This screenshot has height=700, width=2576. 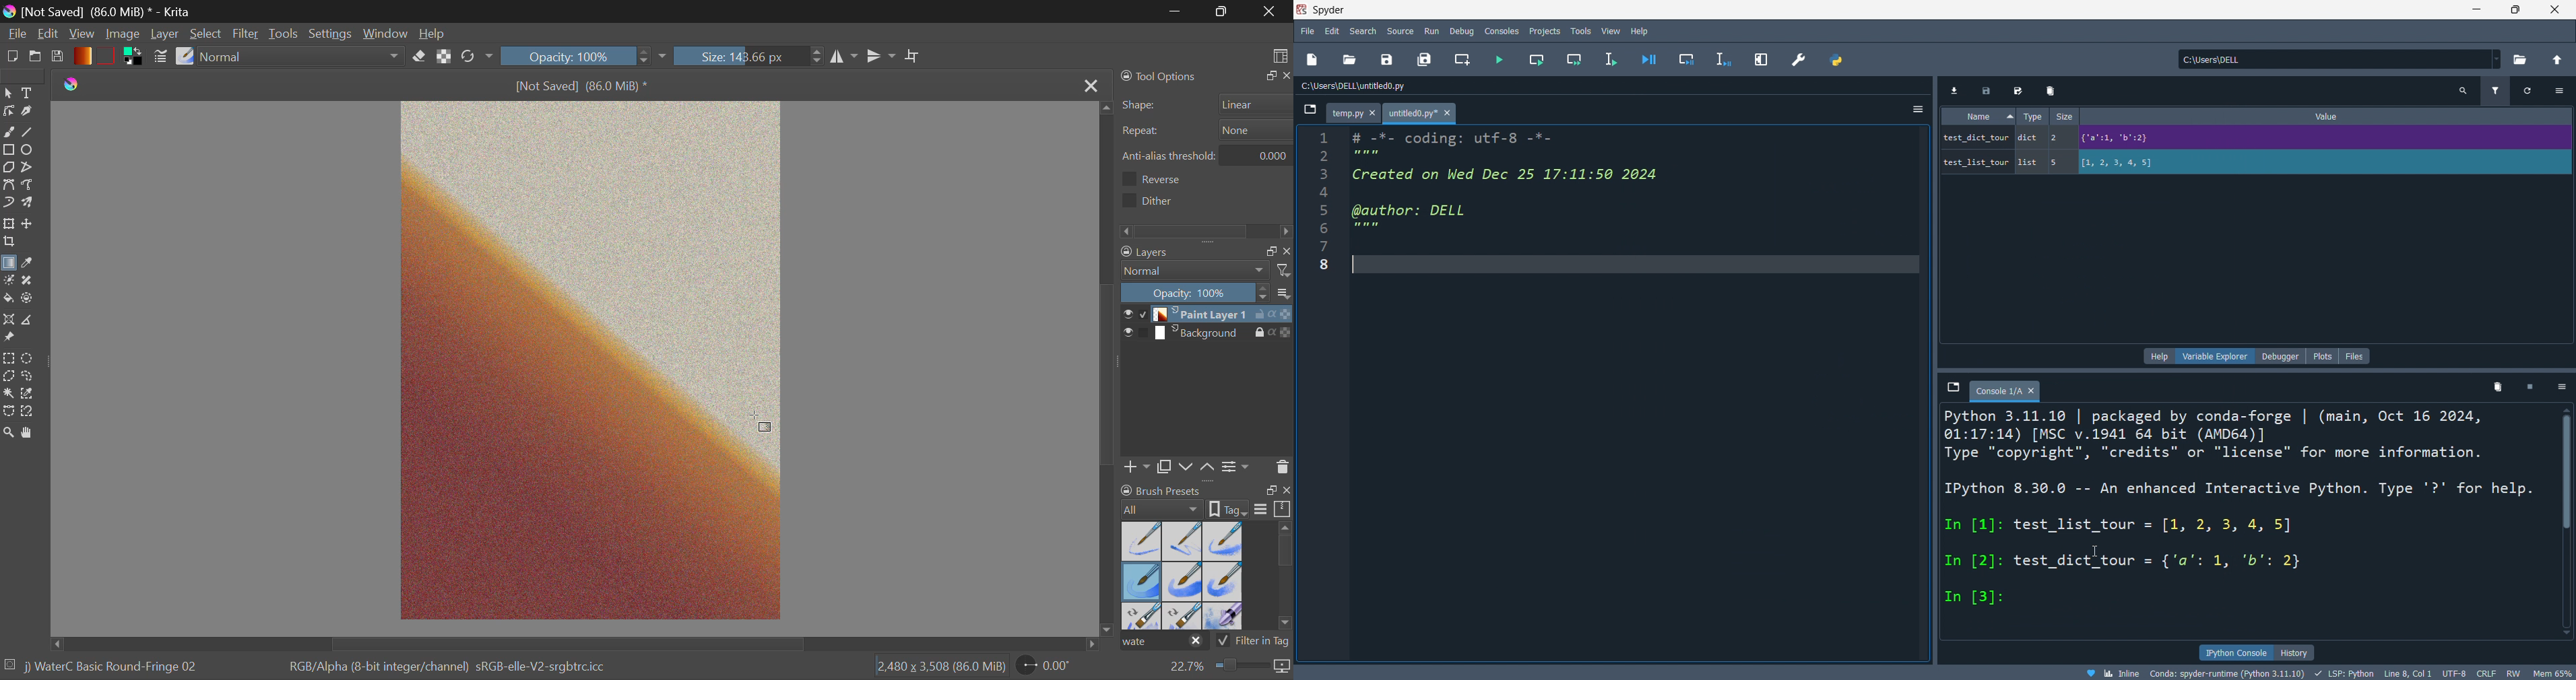 I want to click on close, so click(x=1285, y=491).